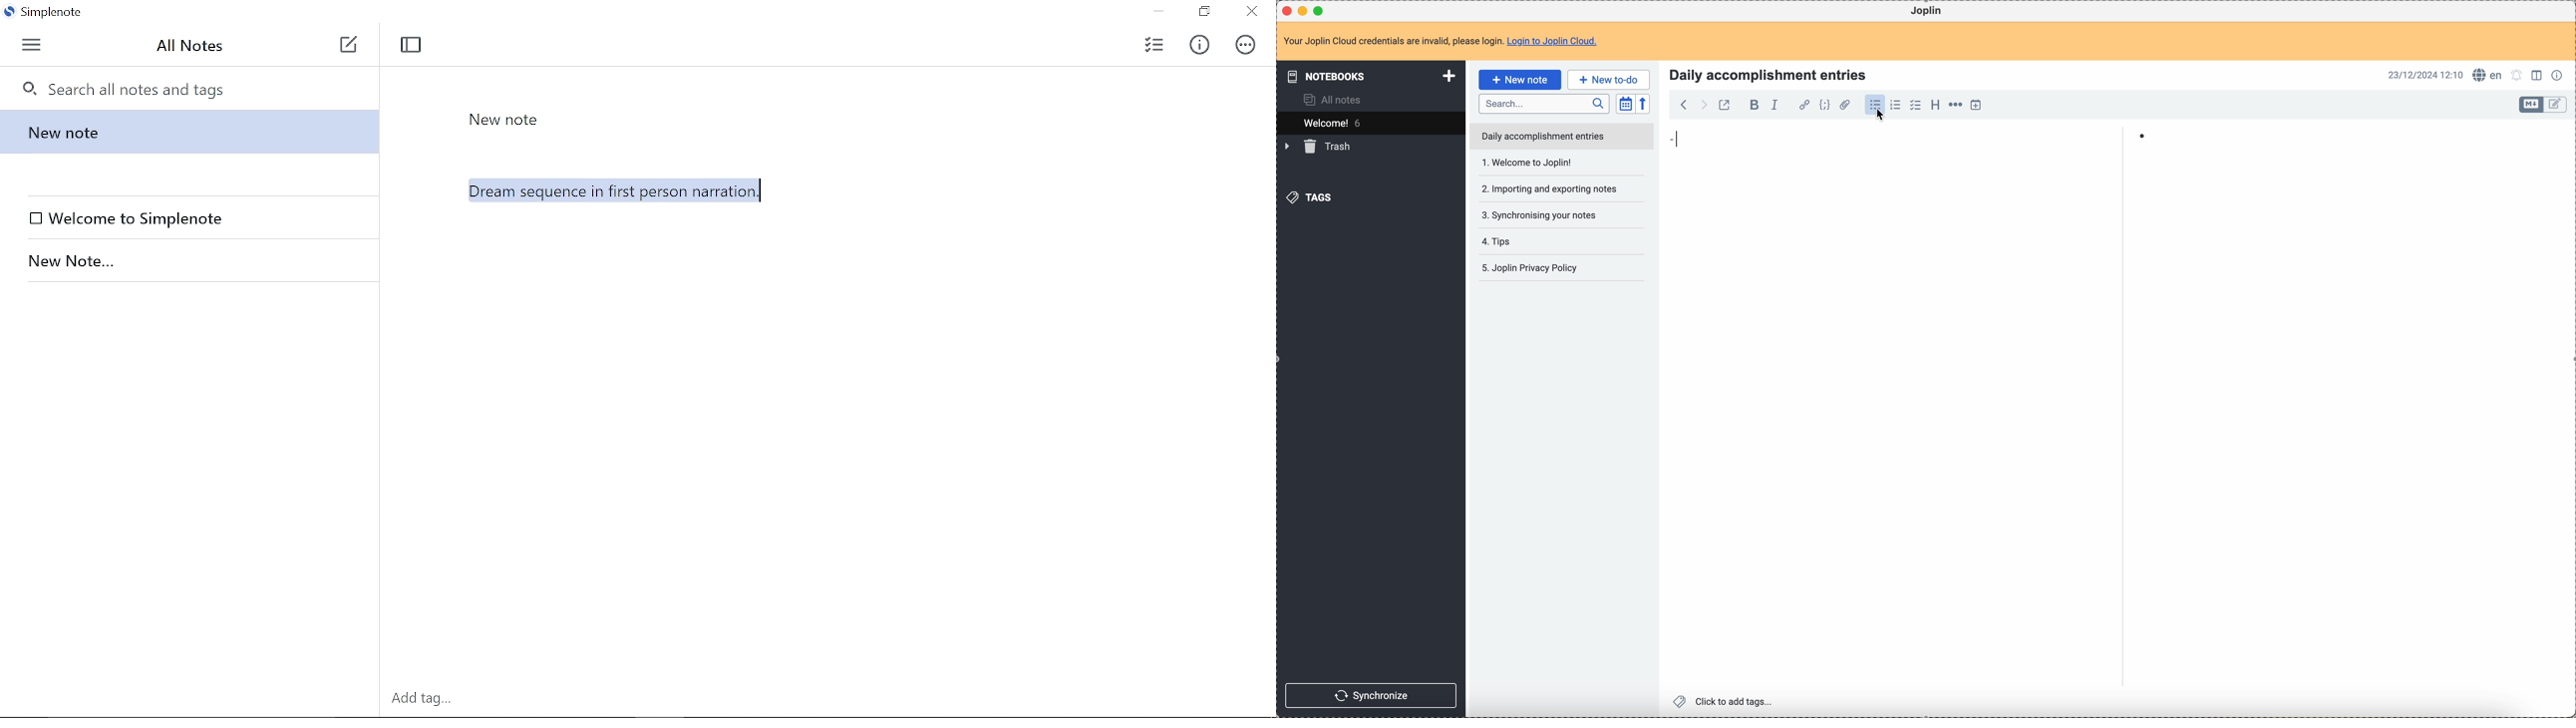 Image resolution: width=2576 pixels, height=728 pixels. What do you see at coordinates (1544, 189) in the screenshot?
I see `synchronising your notes` at bounding box center [1544, 189].